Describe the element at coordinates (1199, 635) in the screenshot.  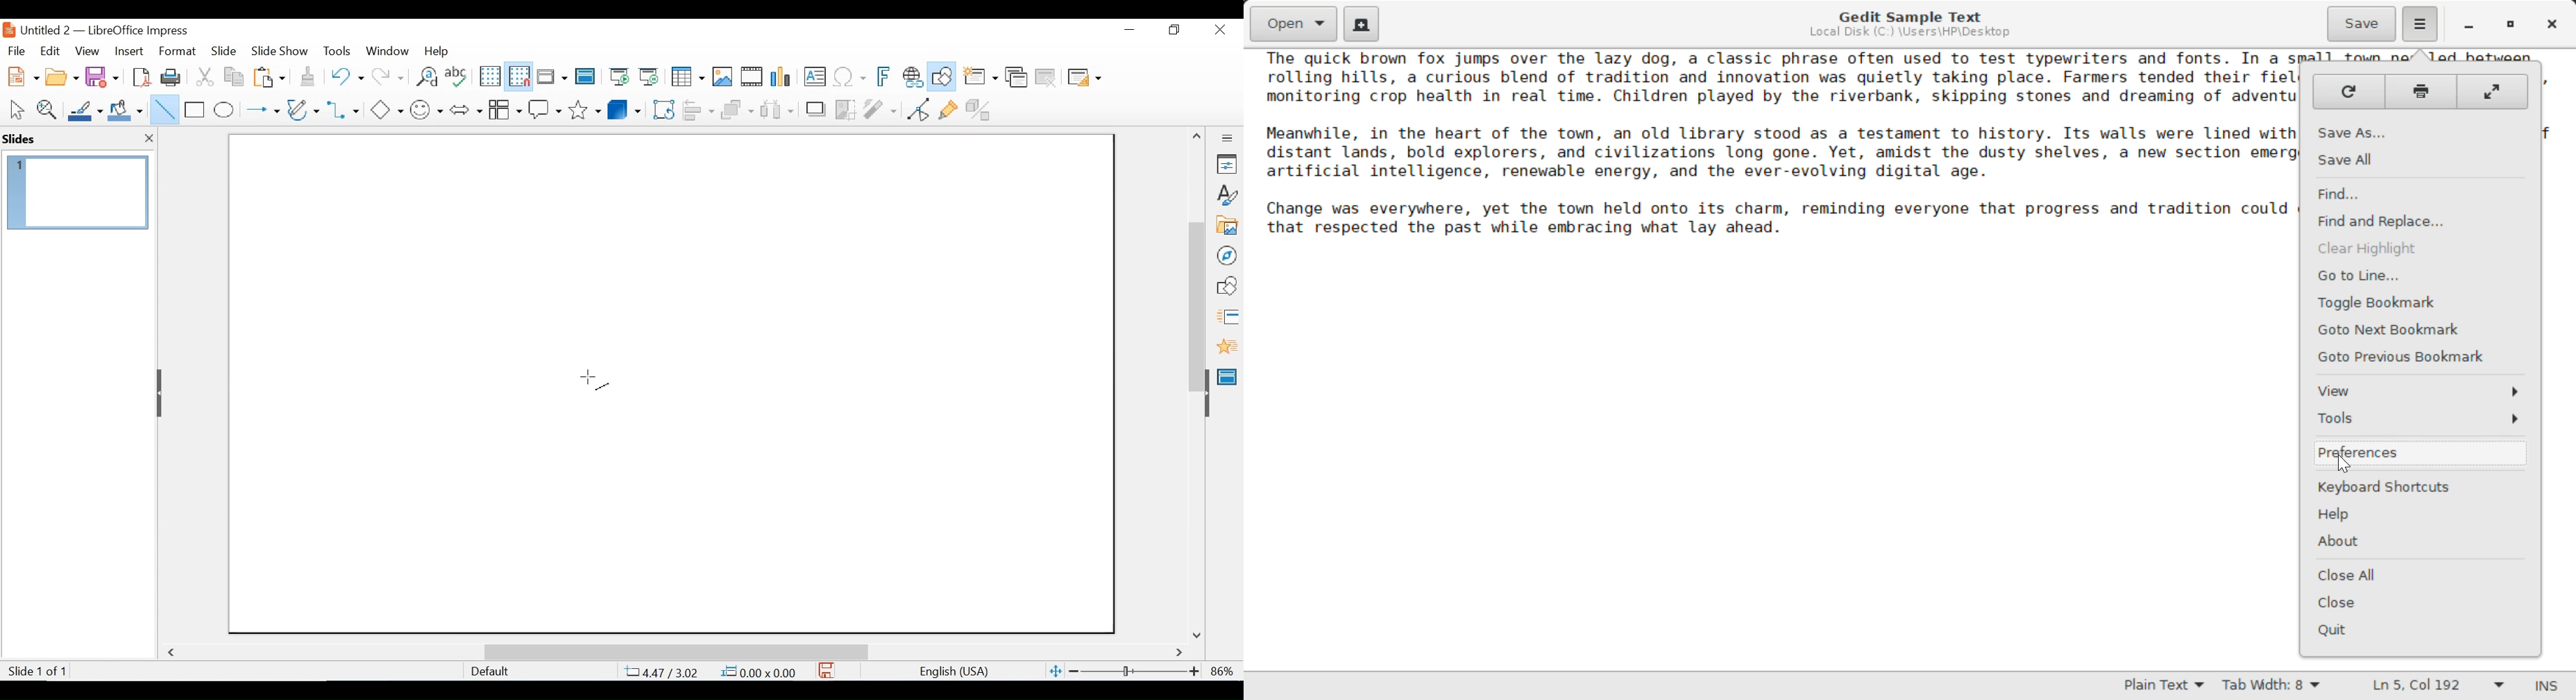
I see `86%` at that location.